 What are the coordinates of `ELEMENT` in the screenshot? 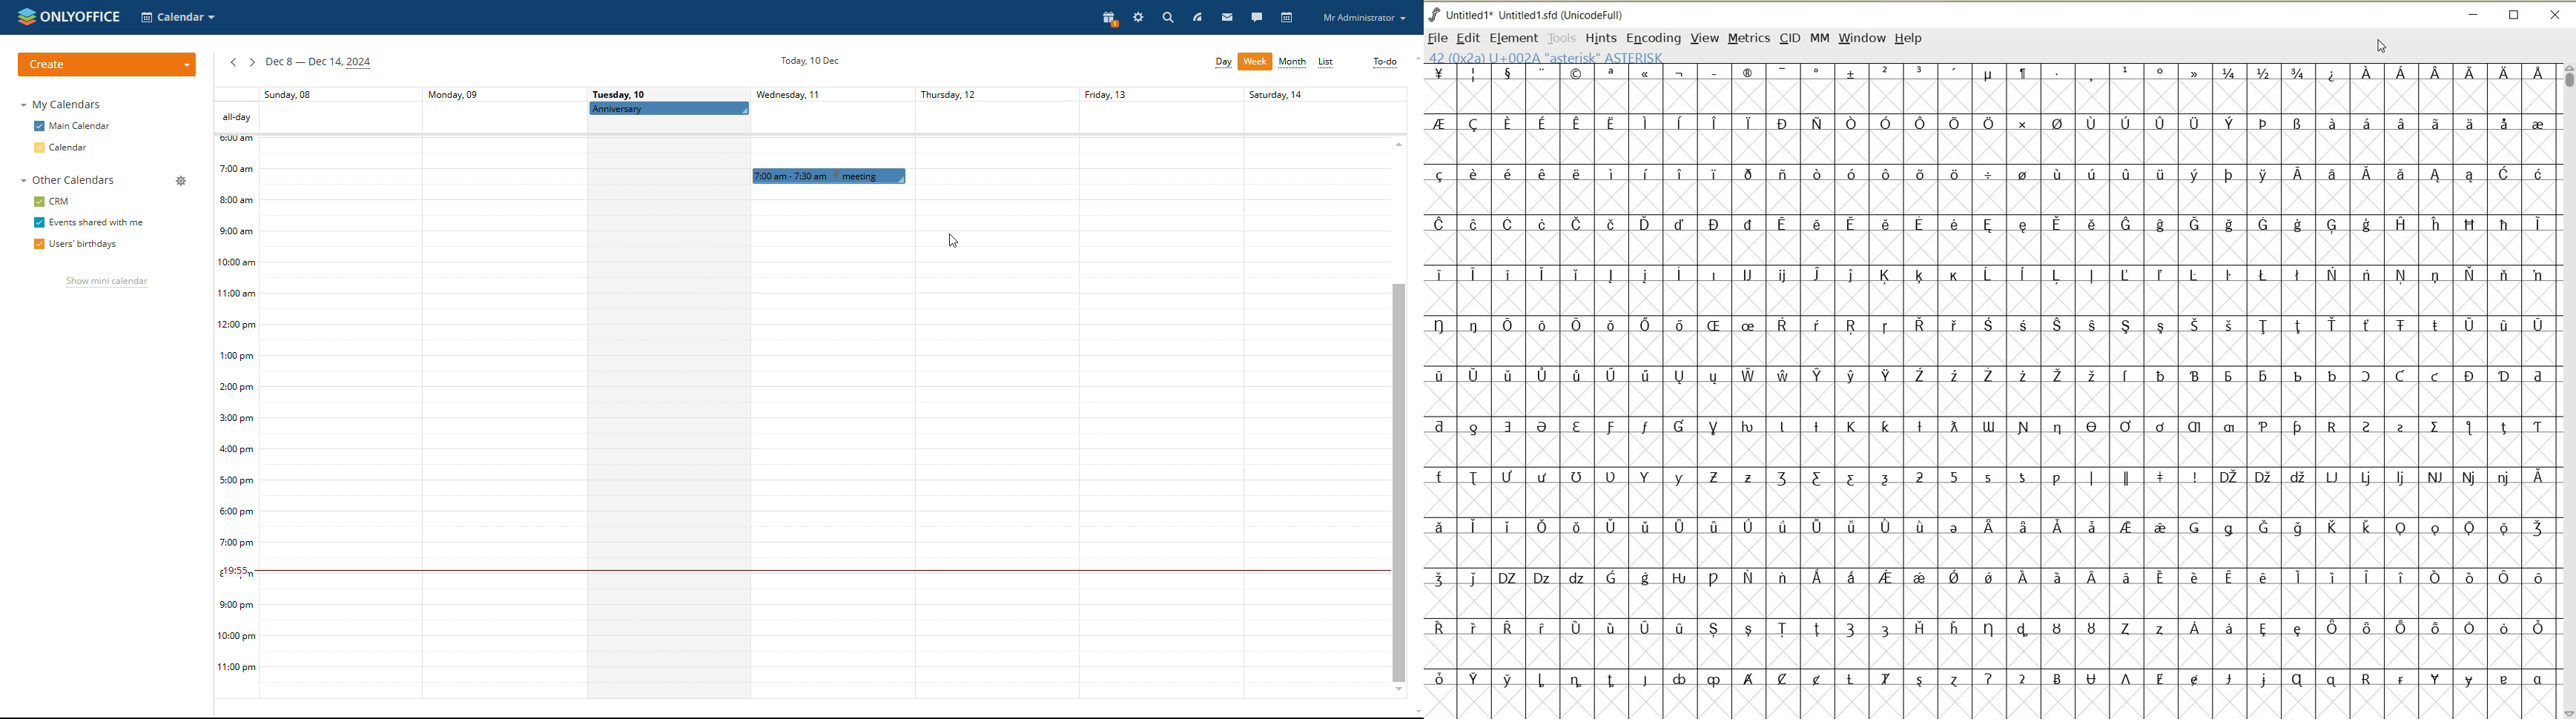 It's located at (1514, 38).